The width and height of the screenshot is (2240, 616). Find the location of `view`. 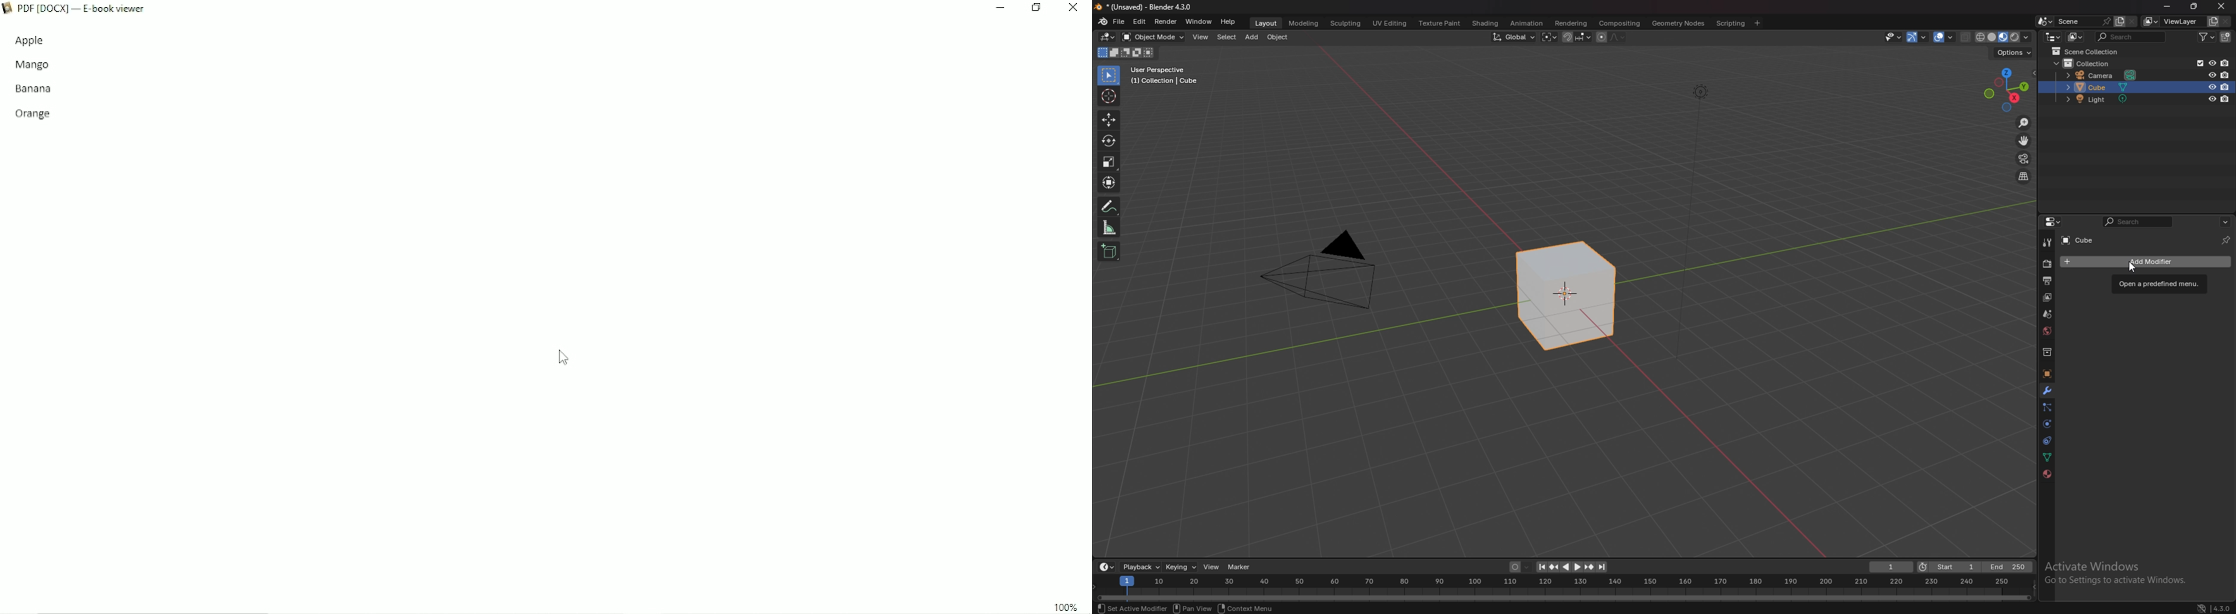

view is located at coordinates (1202, 37).